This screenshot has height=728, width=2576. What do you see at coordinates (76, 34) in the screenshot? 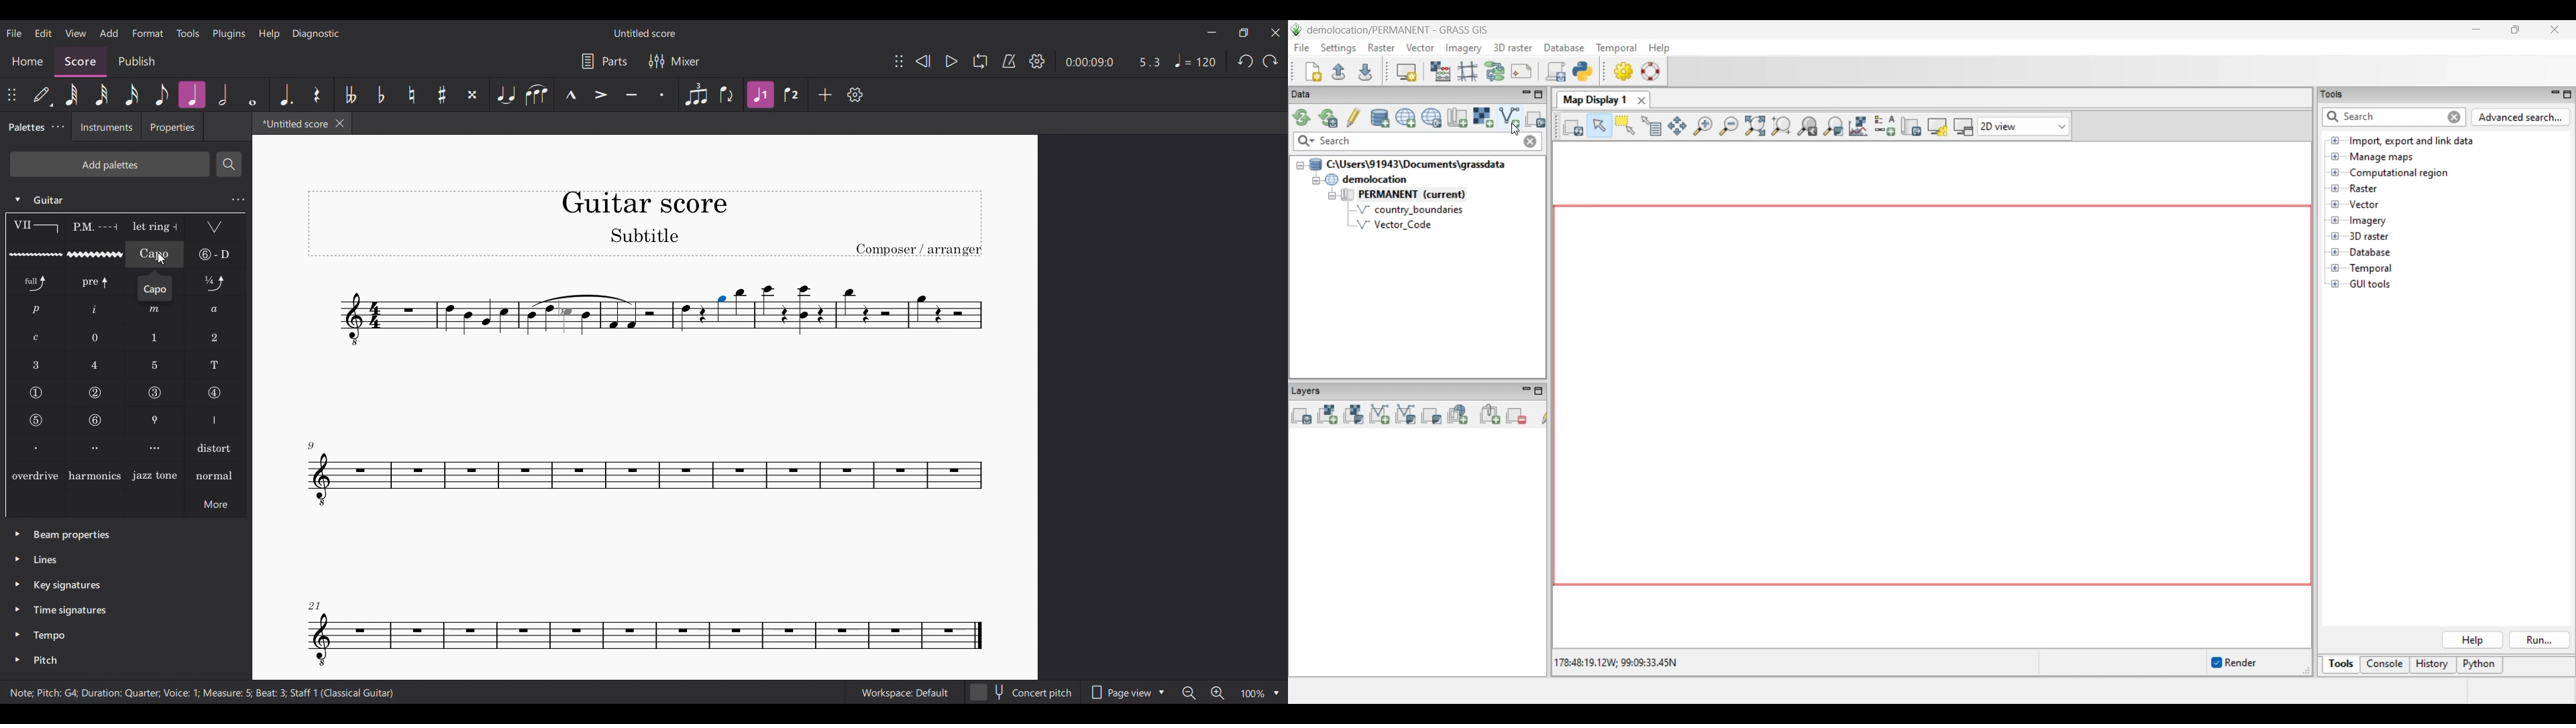
I see `View menu` at bounding box center [76, 34].